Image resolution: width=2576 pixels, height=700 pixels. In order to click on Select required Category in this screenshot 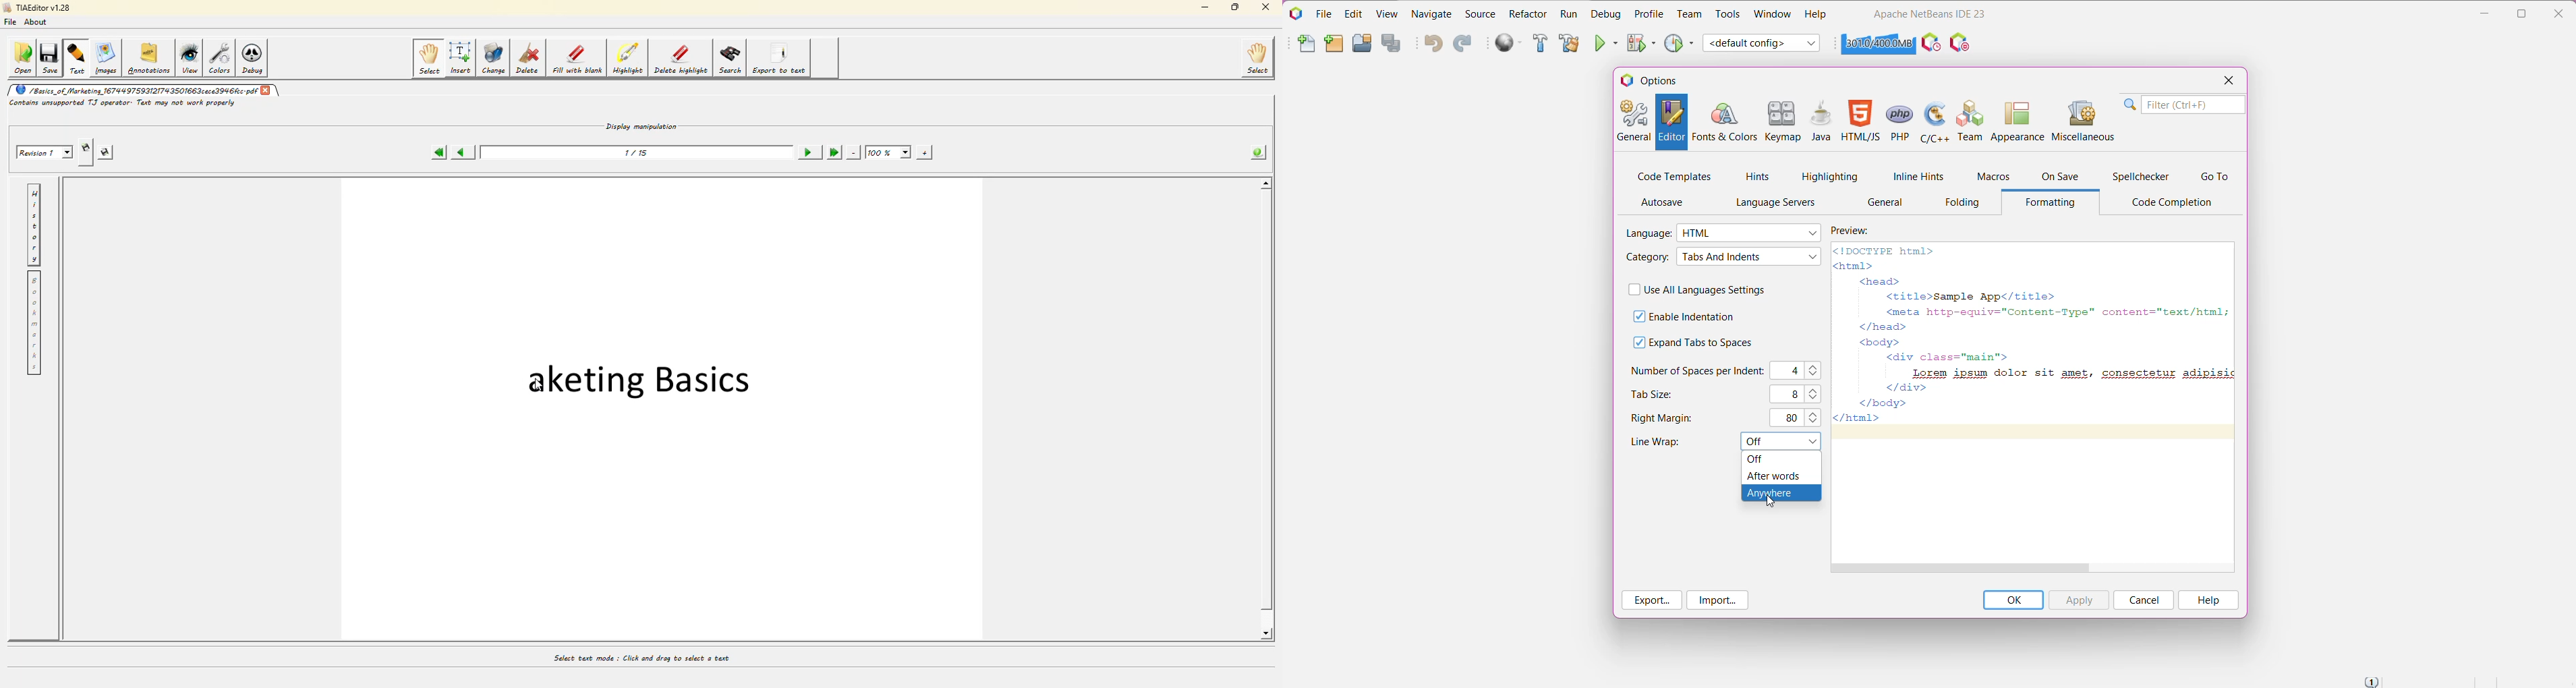, I will do `click(1748, 257)`.